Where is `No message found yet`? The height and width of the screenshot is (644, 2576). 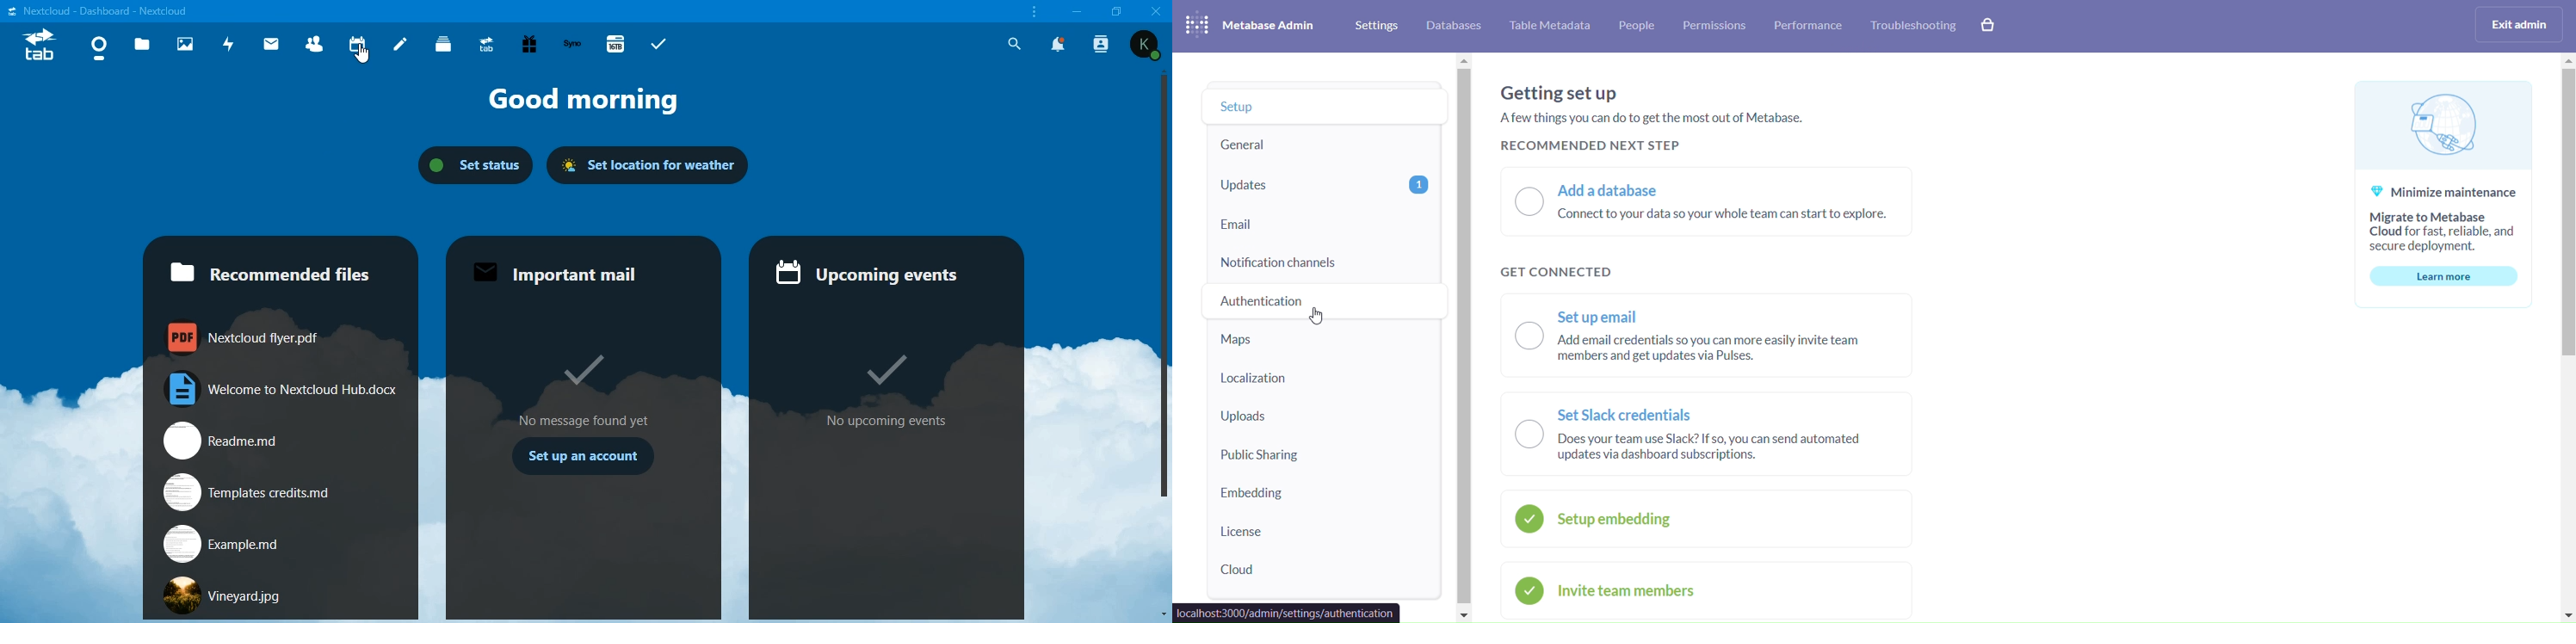
No message found yet is located at coordinates (585, 420).